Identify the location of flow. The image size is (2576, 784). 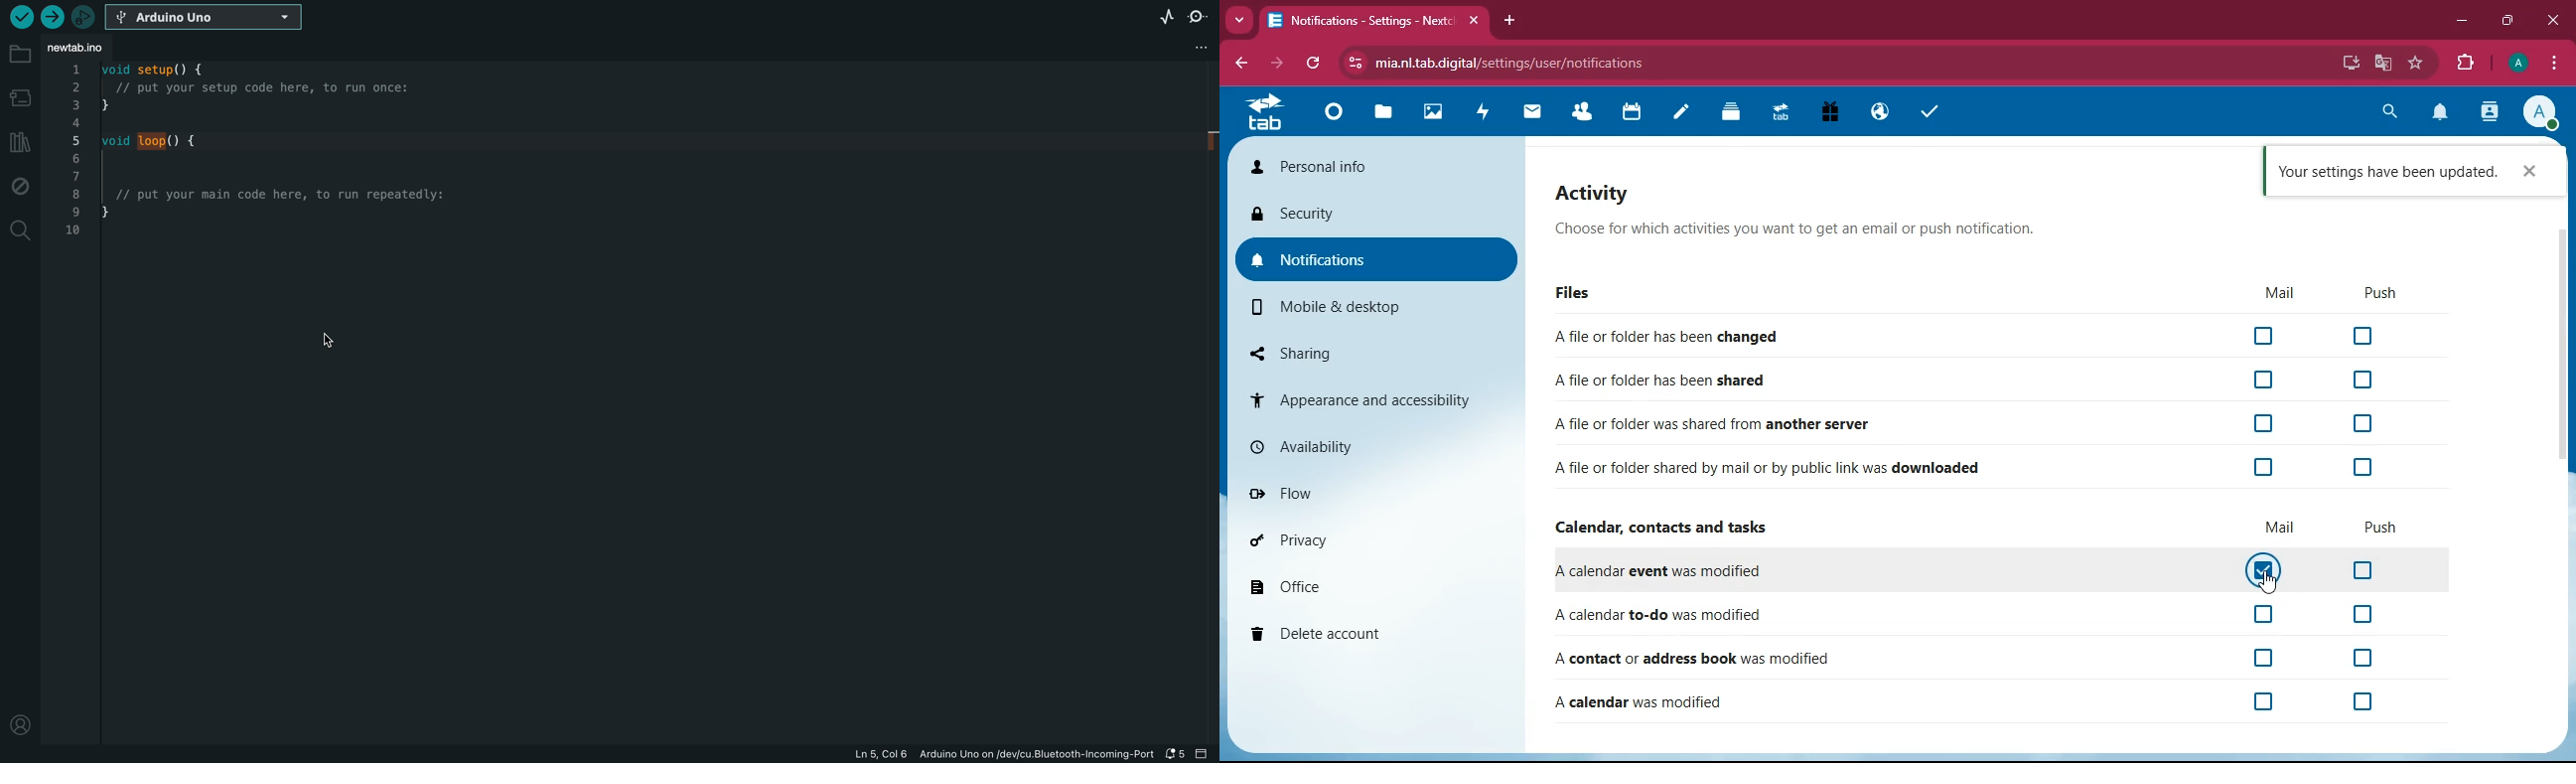
(1377, 495).